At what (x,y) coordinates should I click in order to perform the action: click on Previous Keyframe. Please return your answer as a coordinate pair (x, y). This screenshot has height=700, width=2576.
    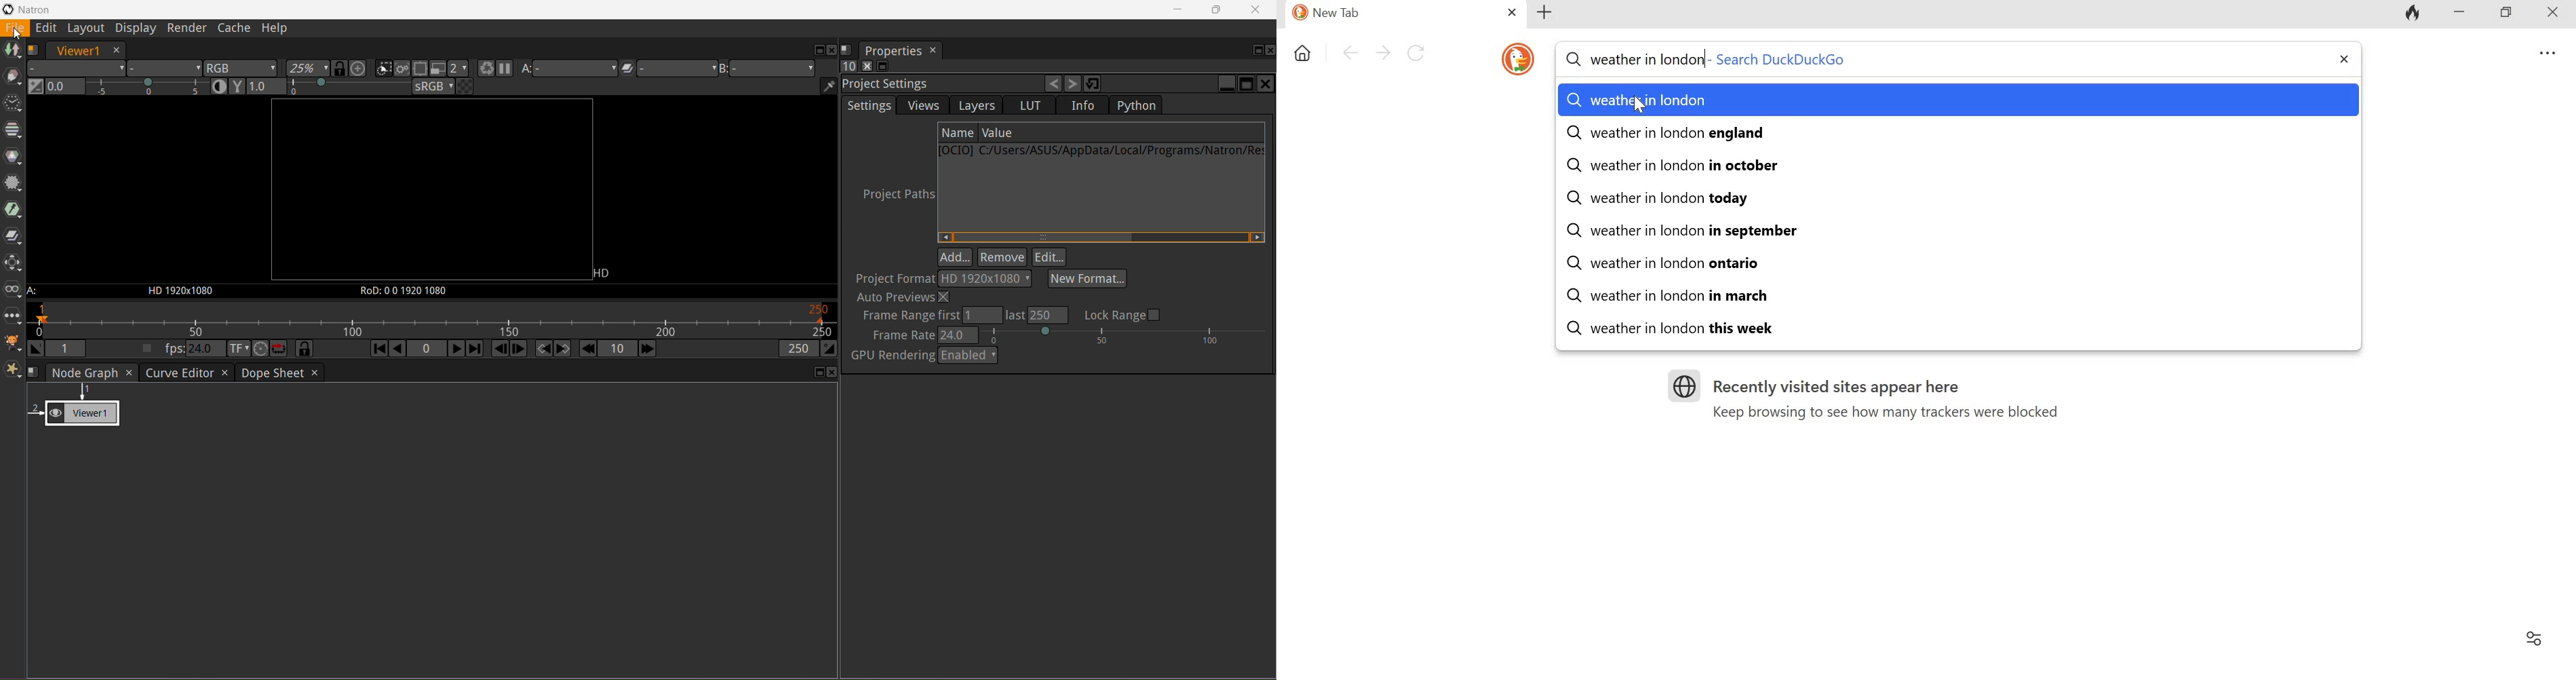
    Looking at the image, I should click on (545, 349).